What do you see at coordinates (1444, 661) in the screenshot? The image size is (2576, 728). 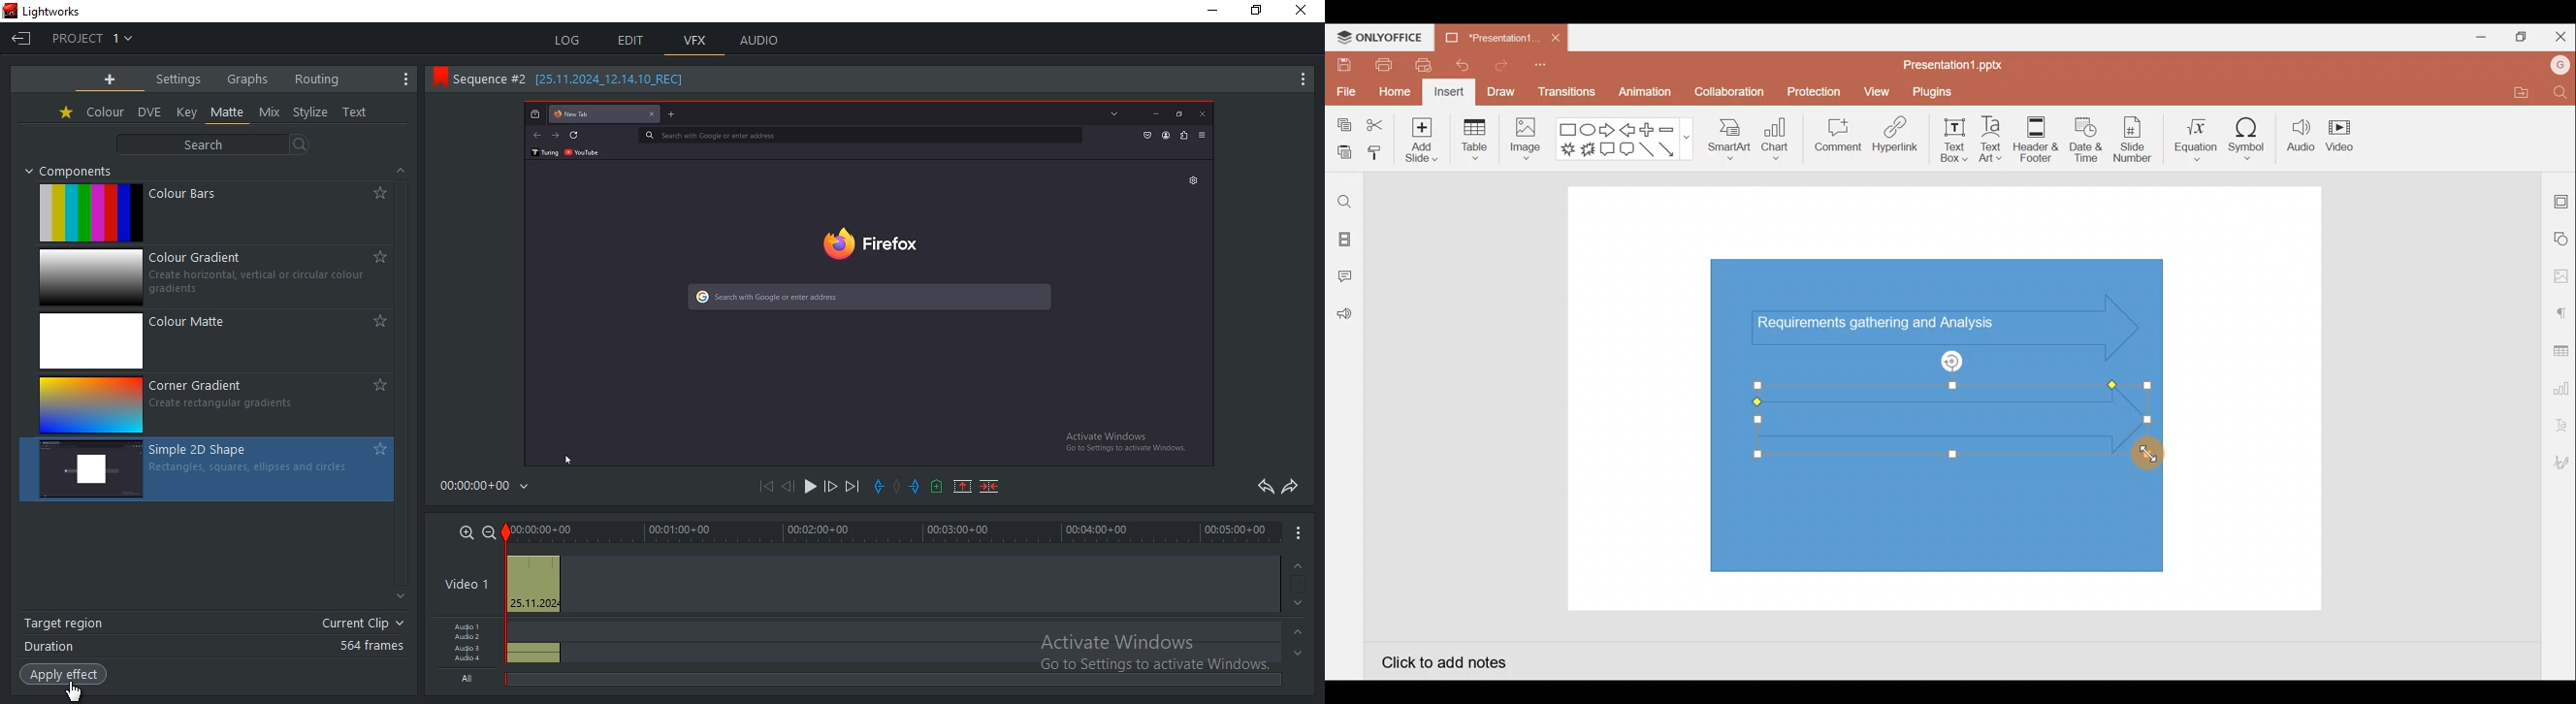 I see `Click to add notes` at bounding box center [1444, 661].